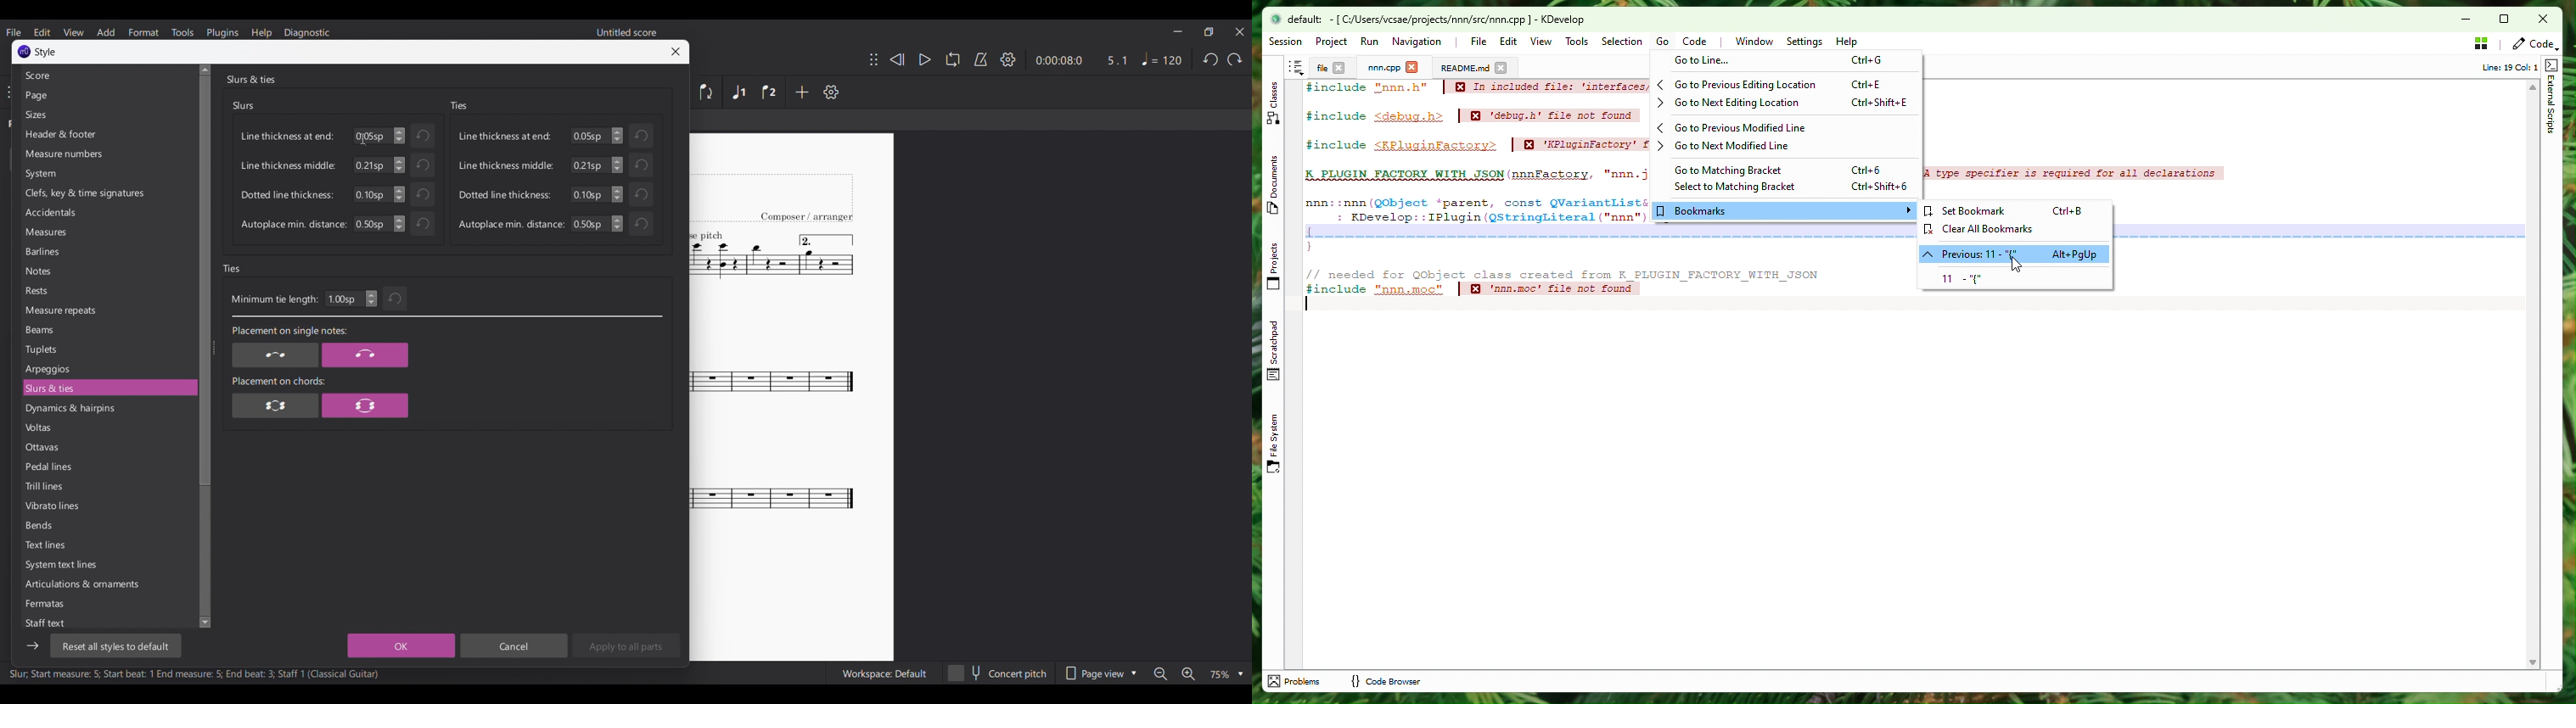  Describe the element at coordinates (108, 369) in the screenshot. I see `Arpeggios` at that location.